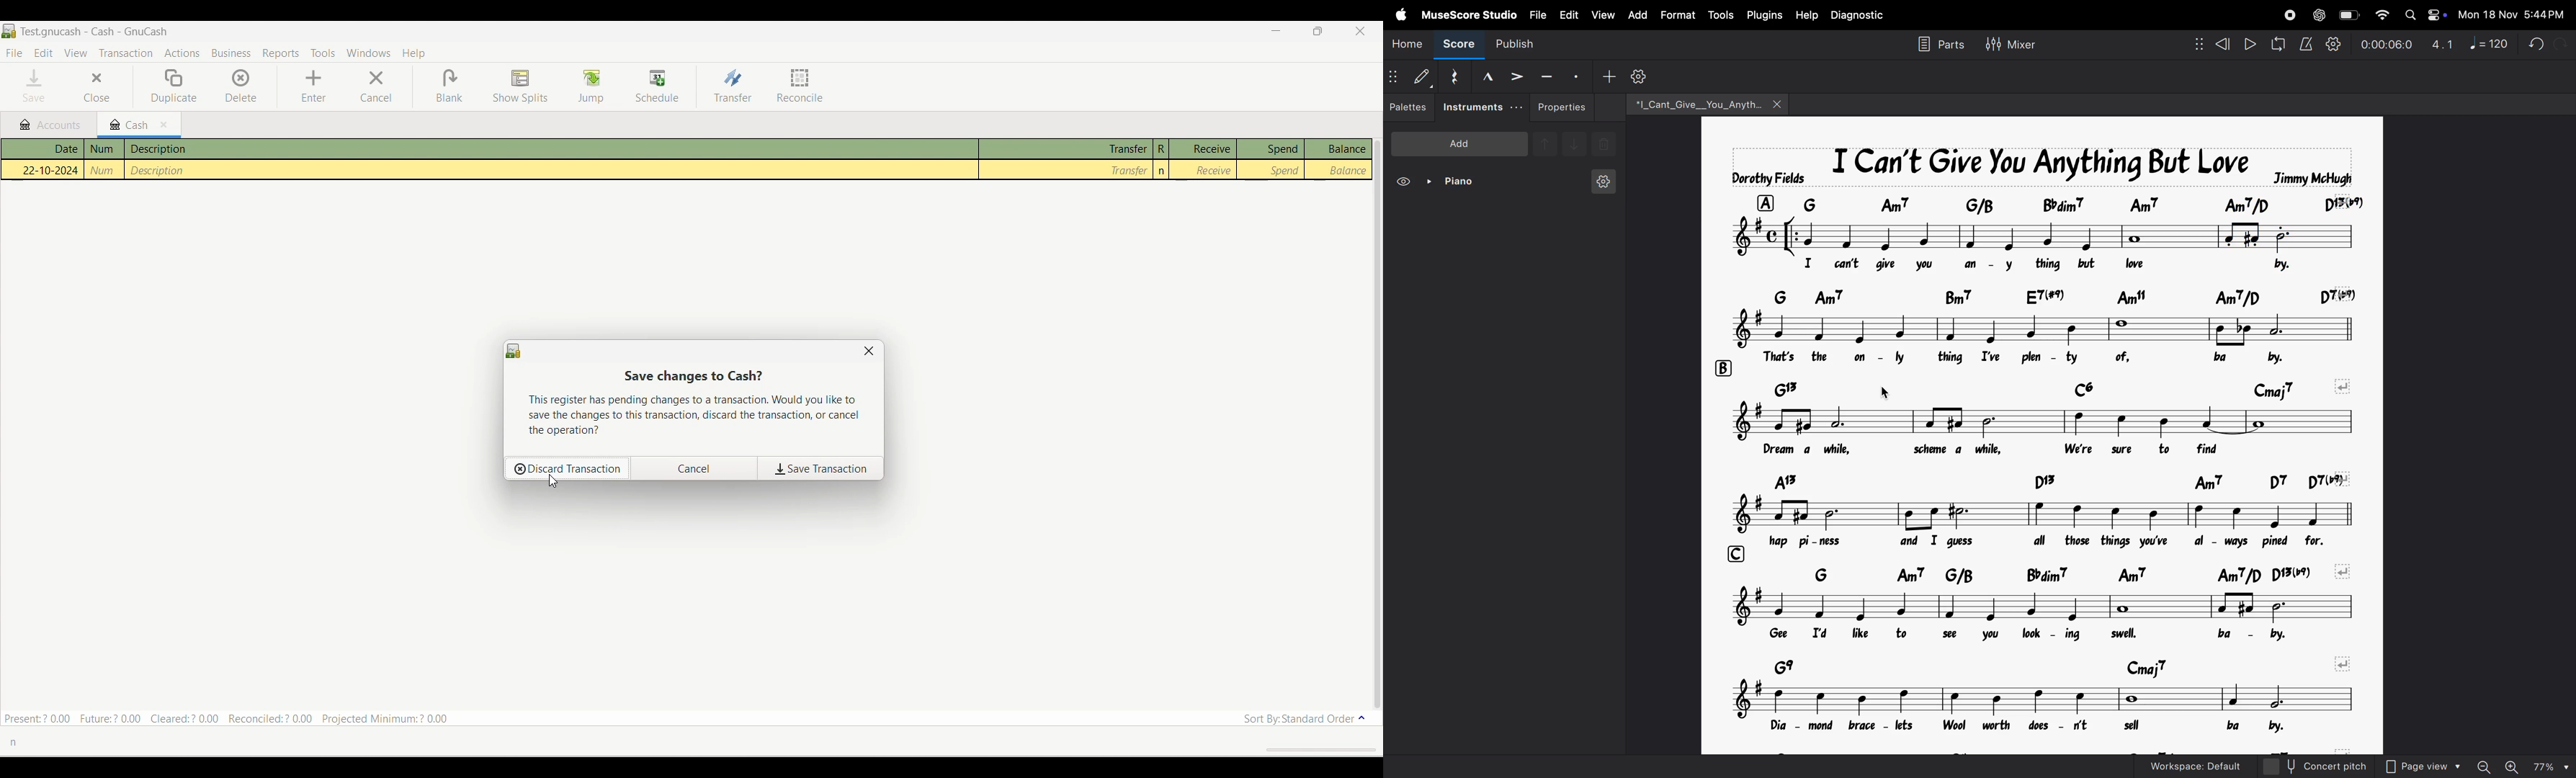 The height and width of the screenshot is (784, 2576). Describe the element at coordinates (2074, 575) in the screenshot. I see `chord symbols` at that location.